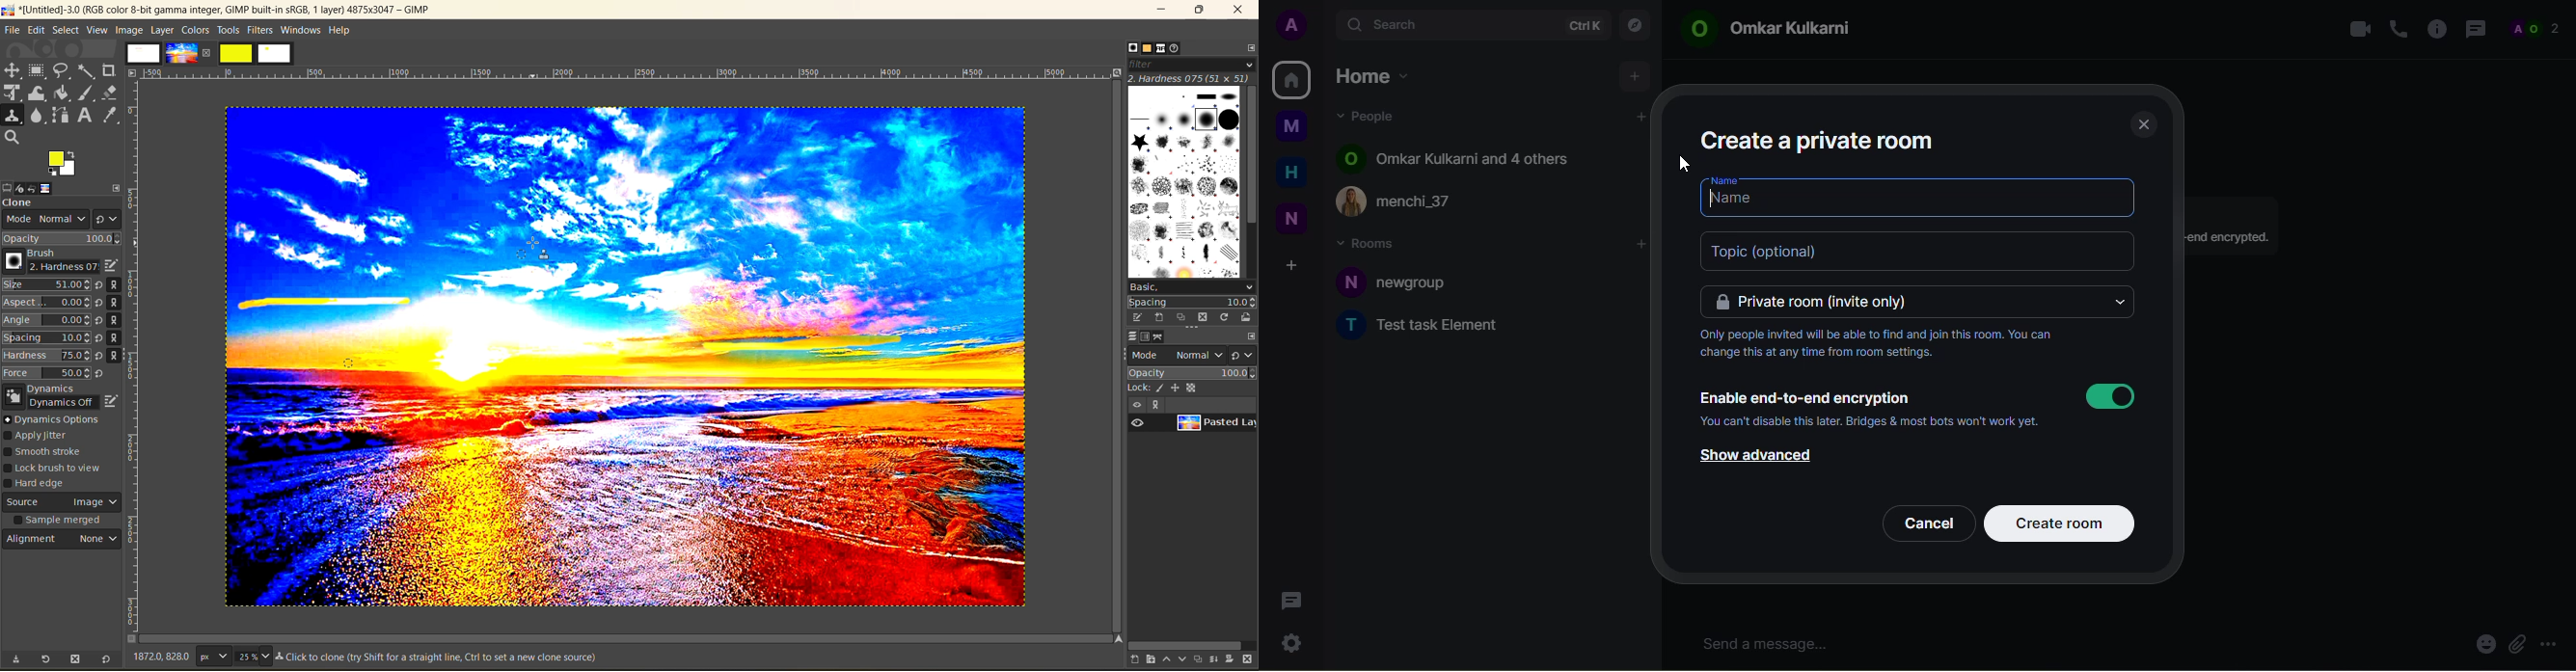 This screenshot has height=672, width=2576. What do you see at coordinates (1294, 24) in the screenshot?
I see `profile` at bounding box center [1294, 24].